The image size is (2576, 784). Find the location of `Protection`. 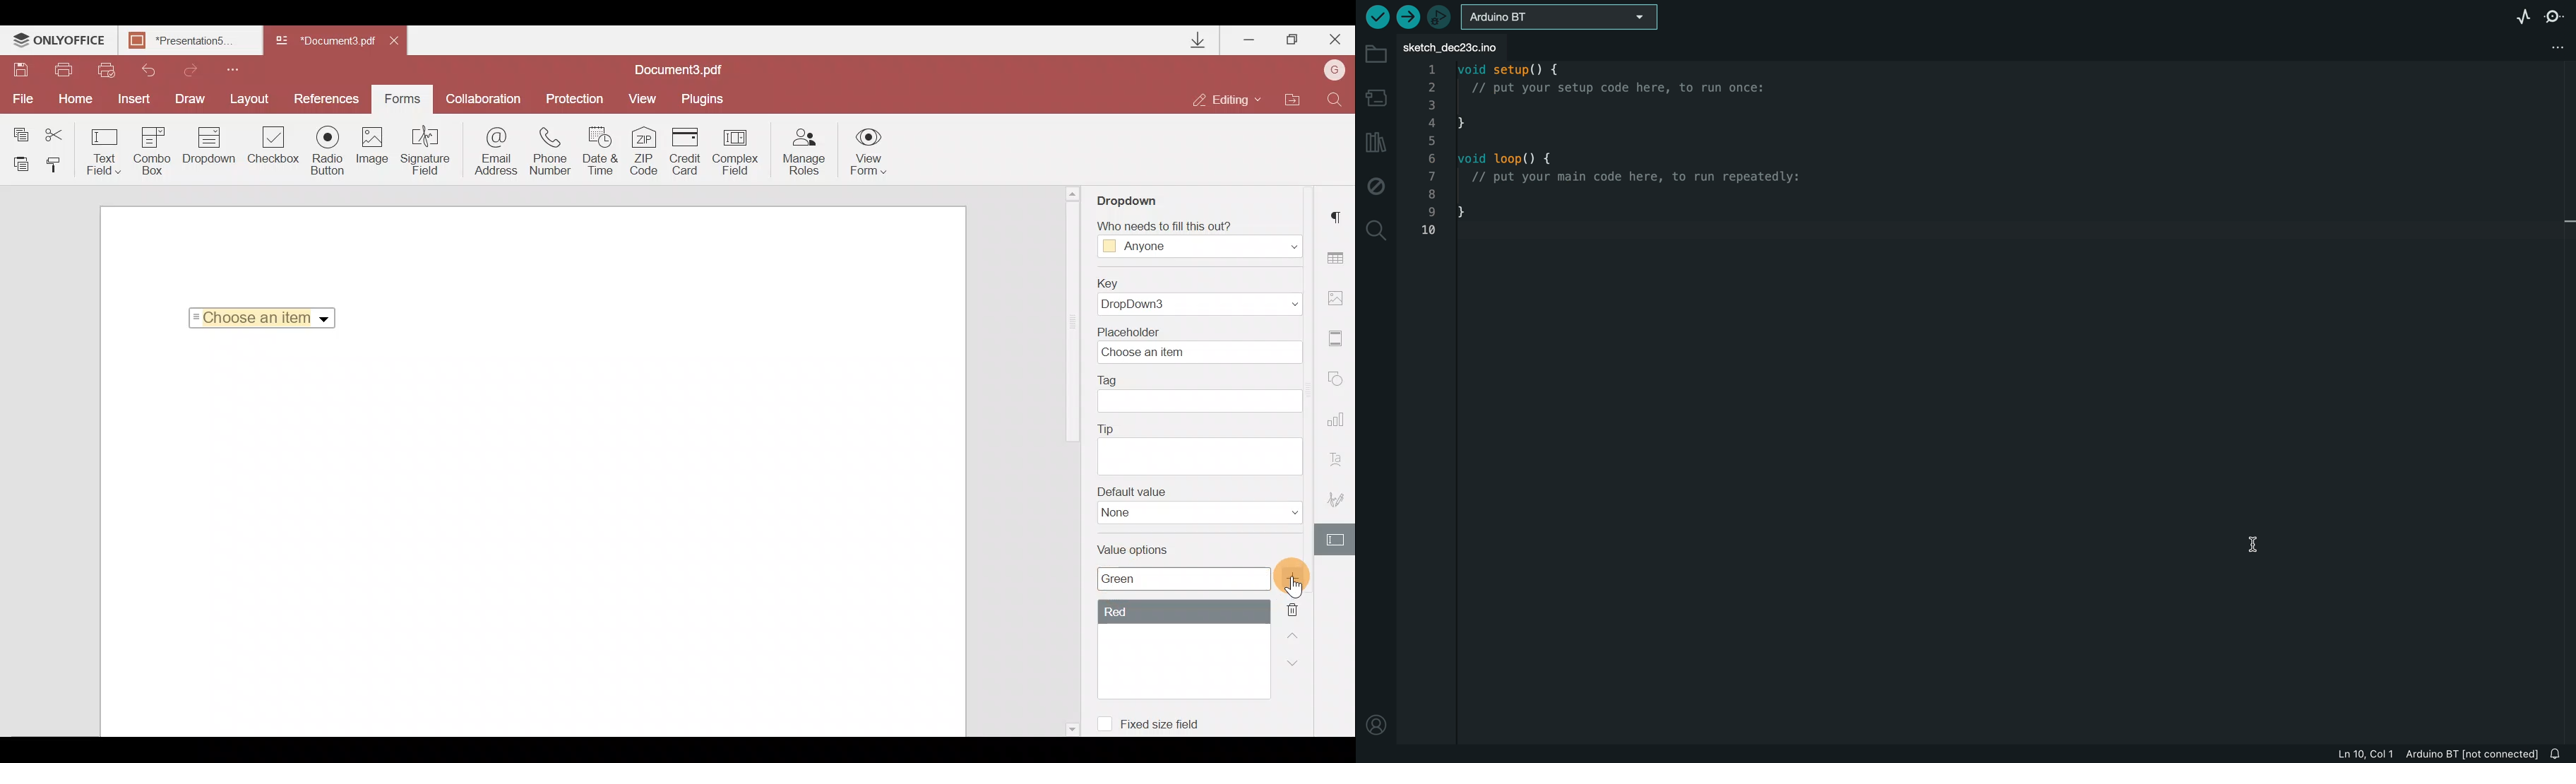

Protection is located at coordinates (571, 100).